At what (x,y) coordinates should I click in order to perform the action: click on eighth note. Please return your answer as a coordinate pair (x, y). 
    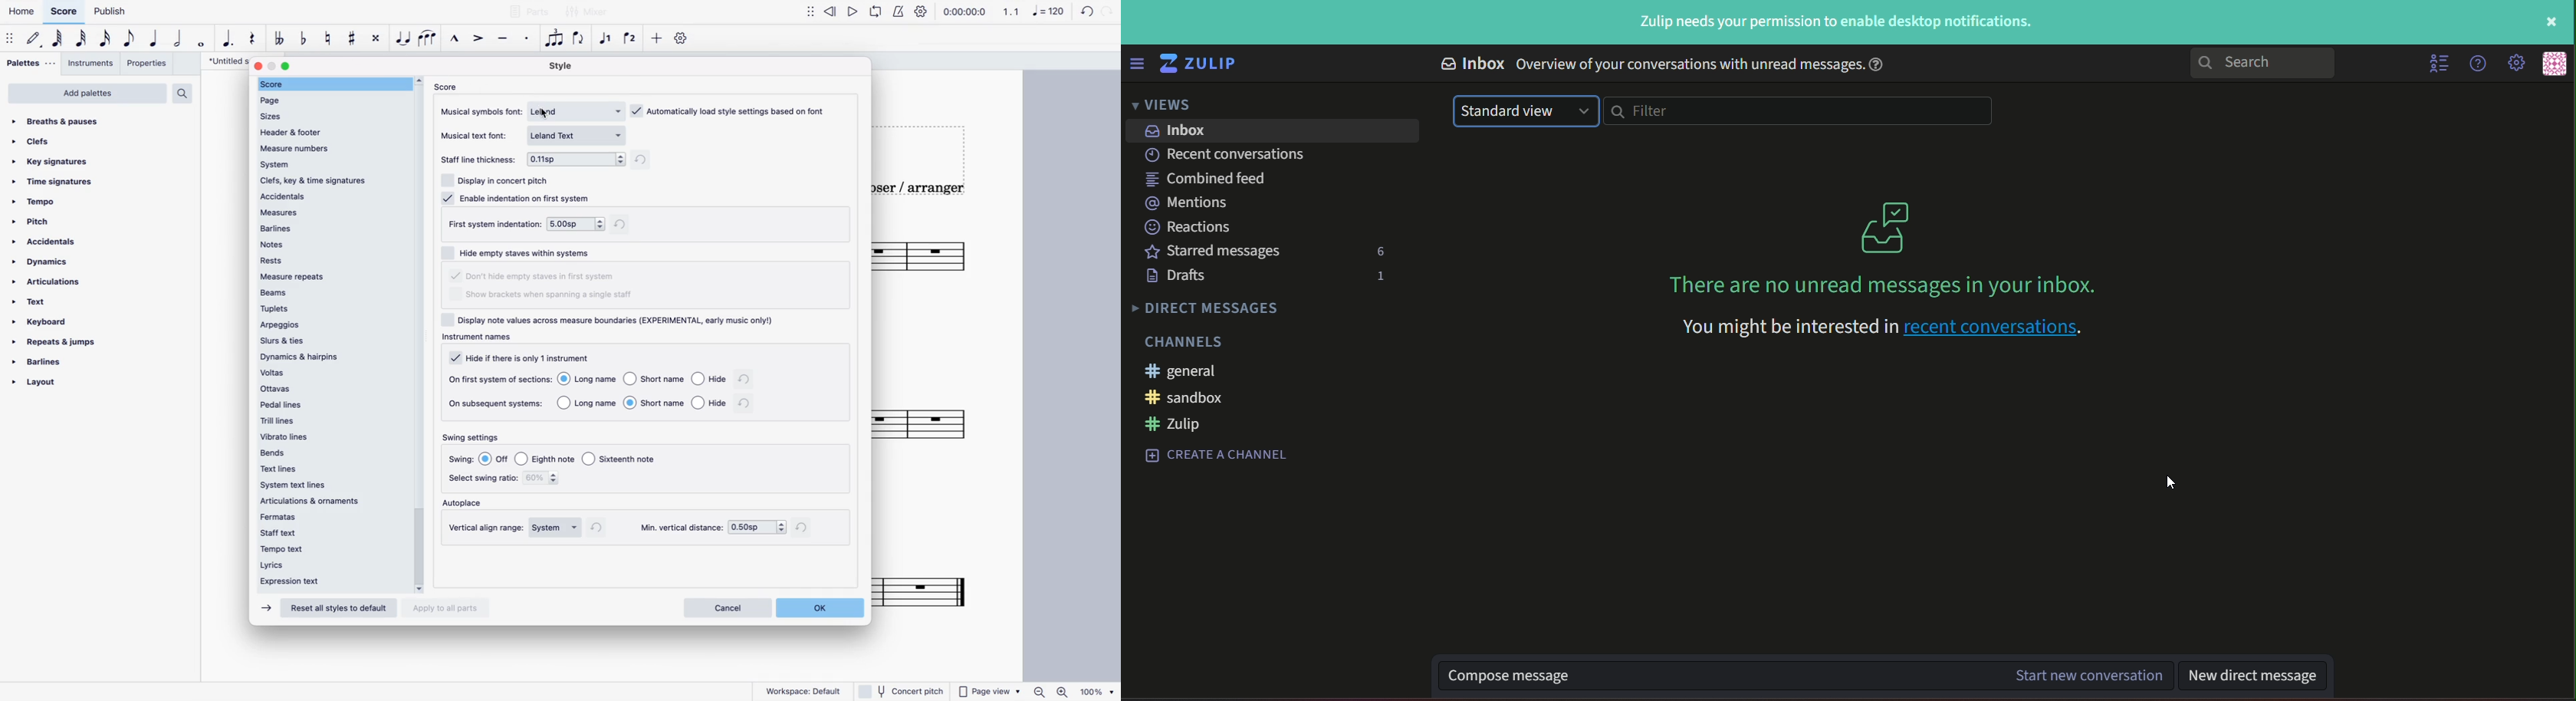
    Looking at the image, I should click on (130, 41).